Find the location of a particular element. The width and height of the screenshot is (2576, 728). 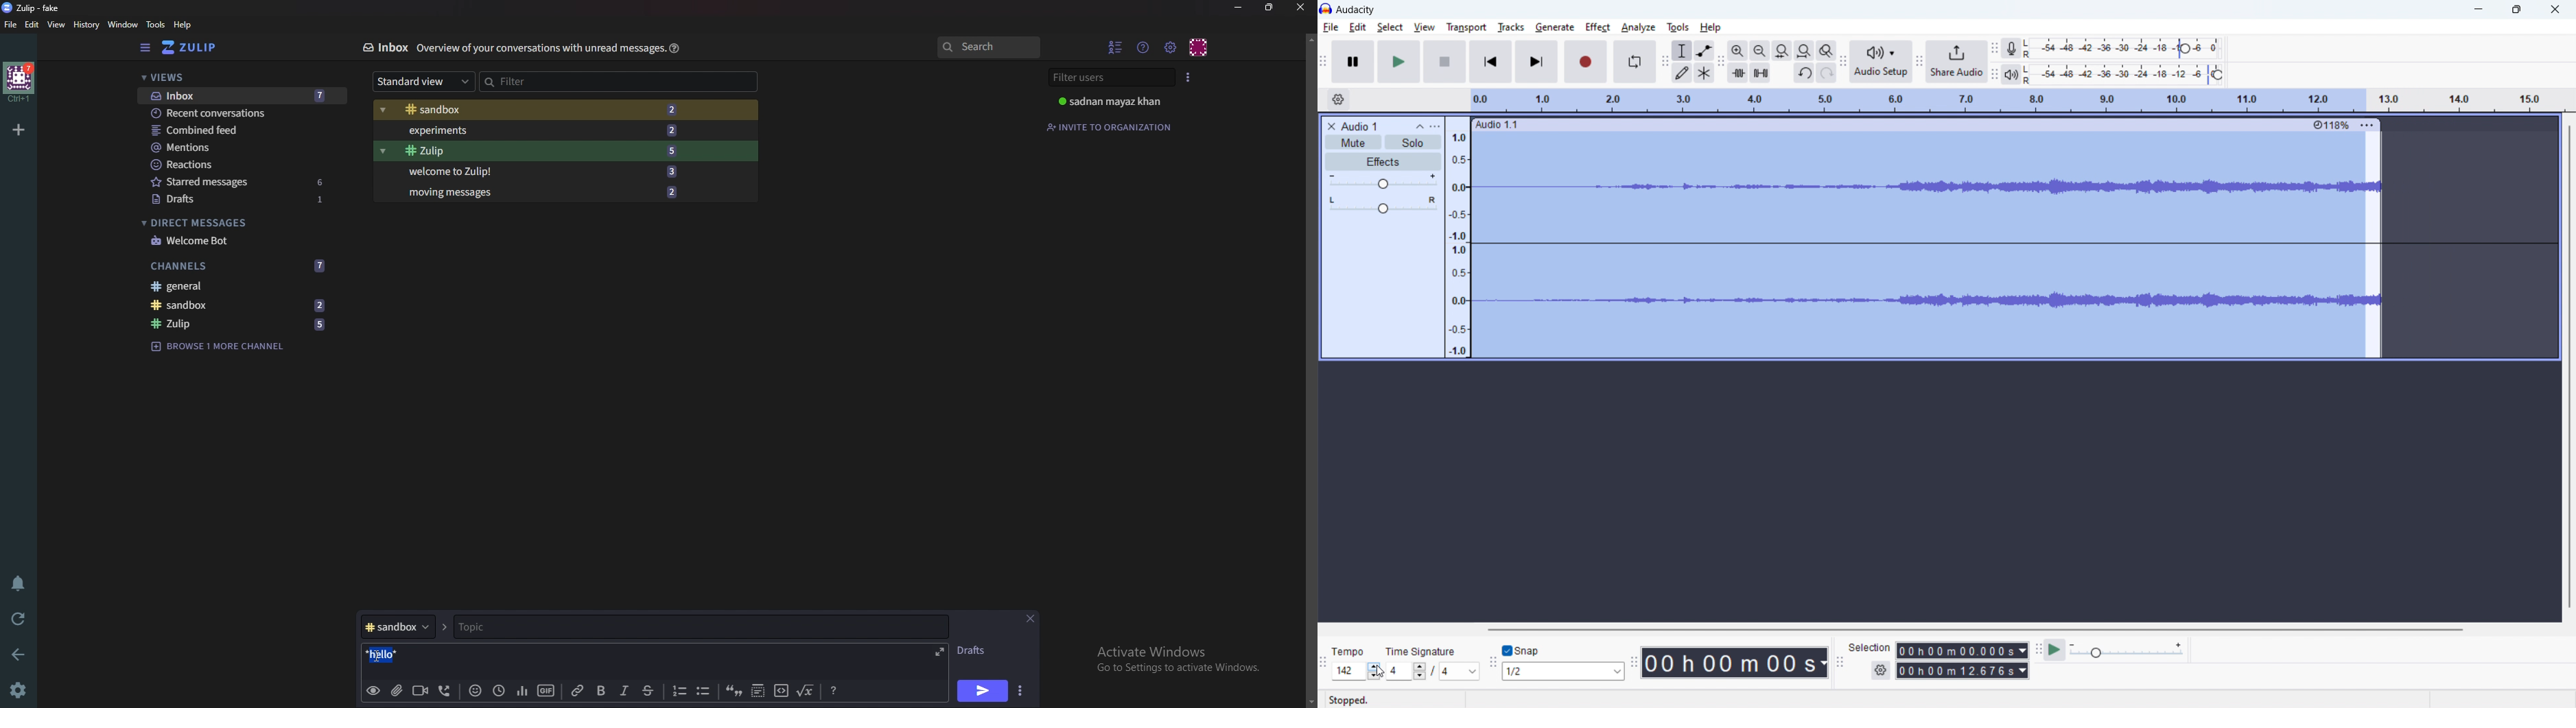

Video call is located at coordinates (422, 690).